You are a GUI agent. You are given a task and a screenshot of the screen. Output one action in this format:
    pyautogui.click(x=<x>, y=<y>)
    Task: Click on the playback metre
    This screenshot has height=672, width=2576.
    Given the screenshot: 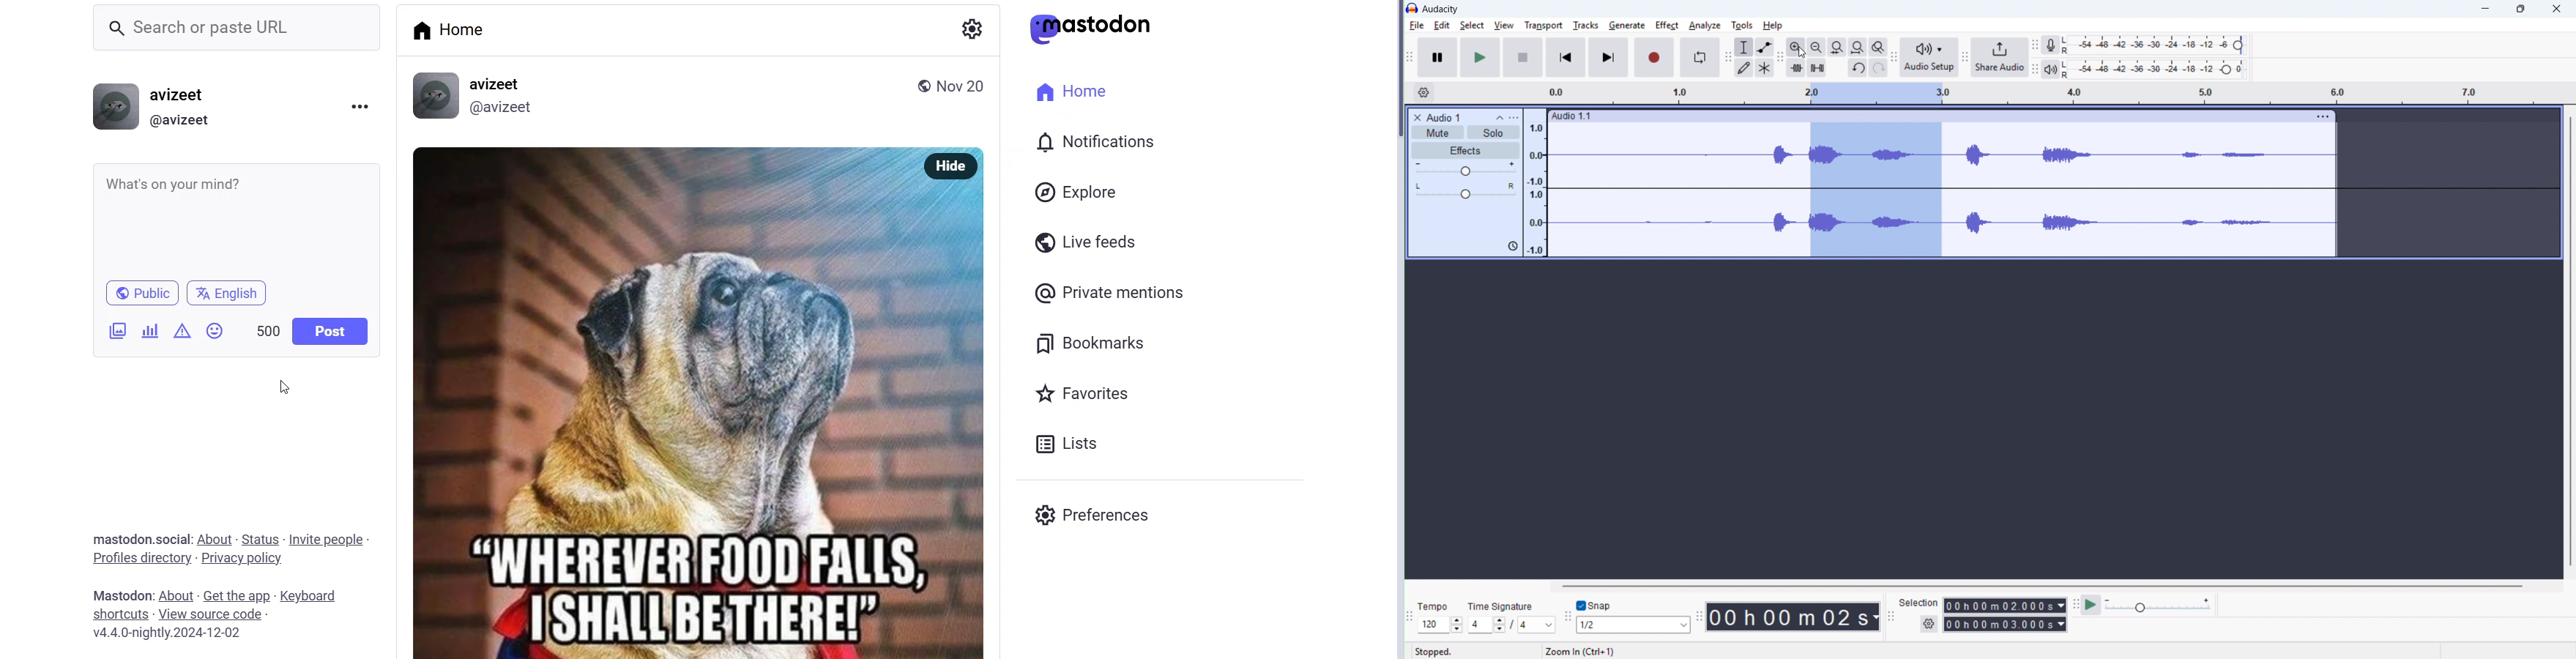 What is the action you would take?
    pyautogui.click(x=2049, y=69)
    